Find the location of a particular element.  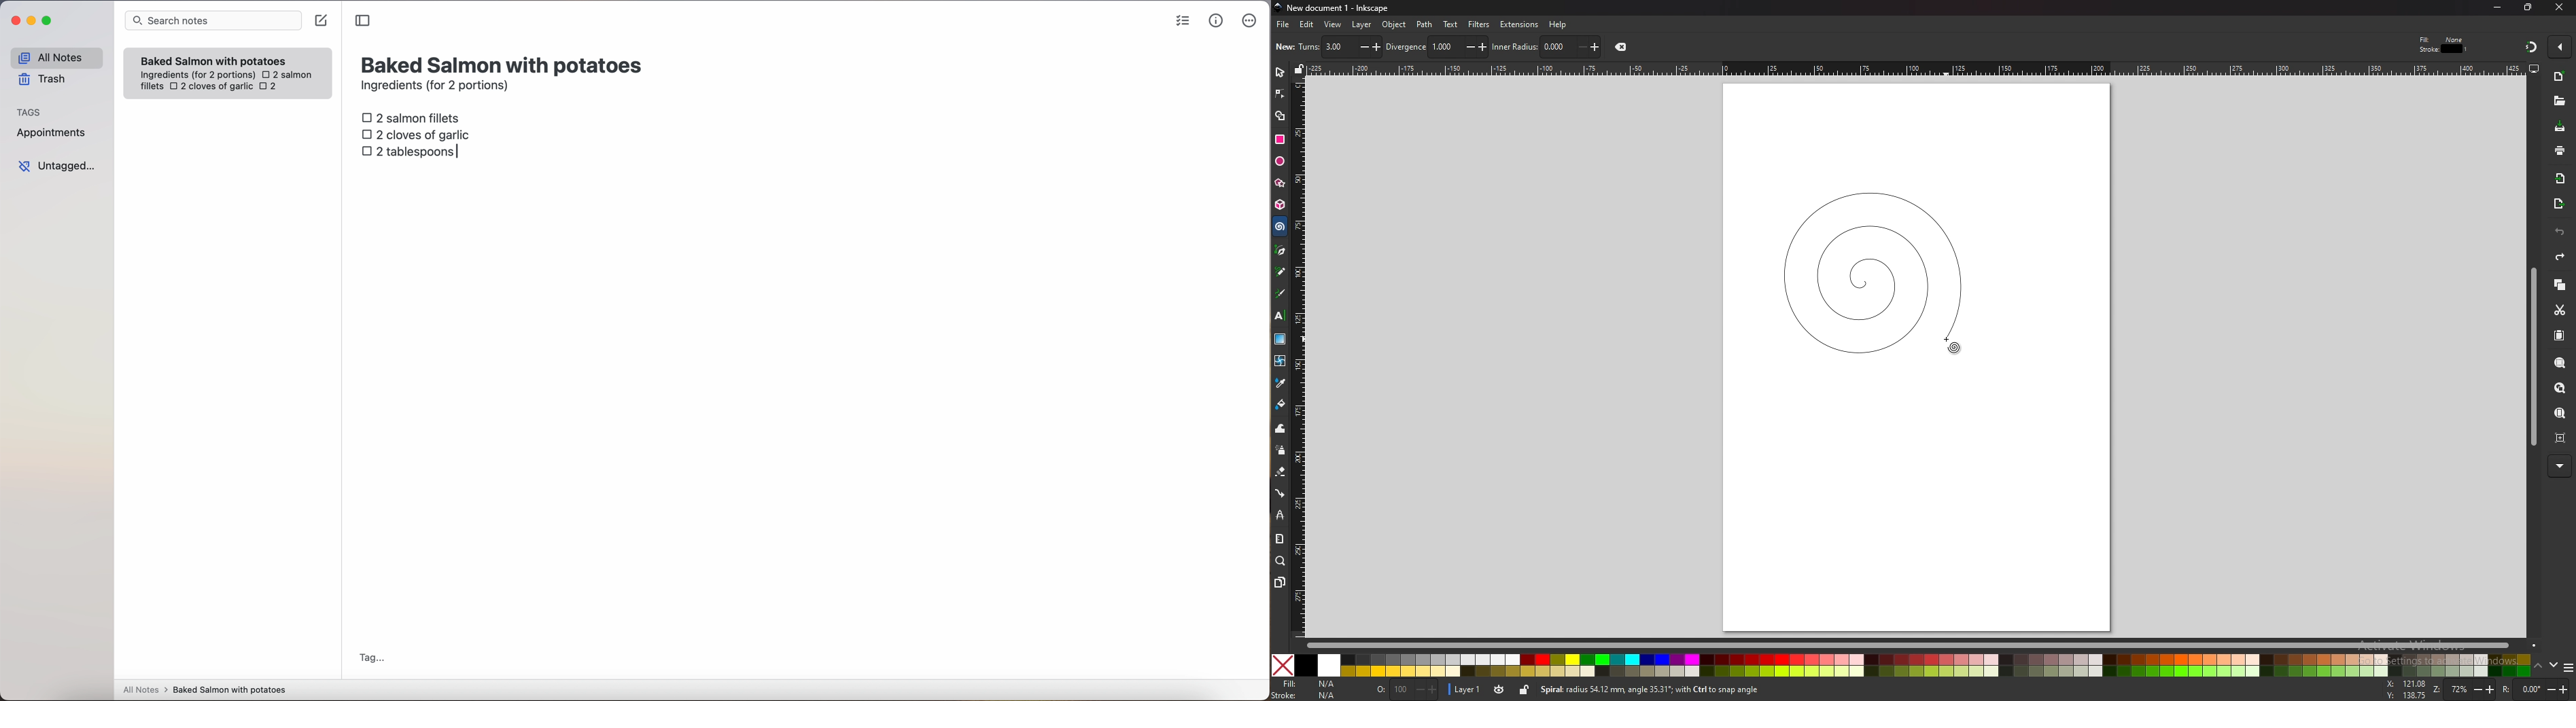

connector is located at coordinates (1280, 494).